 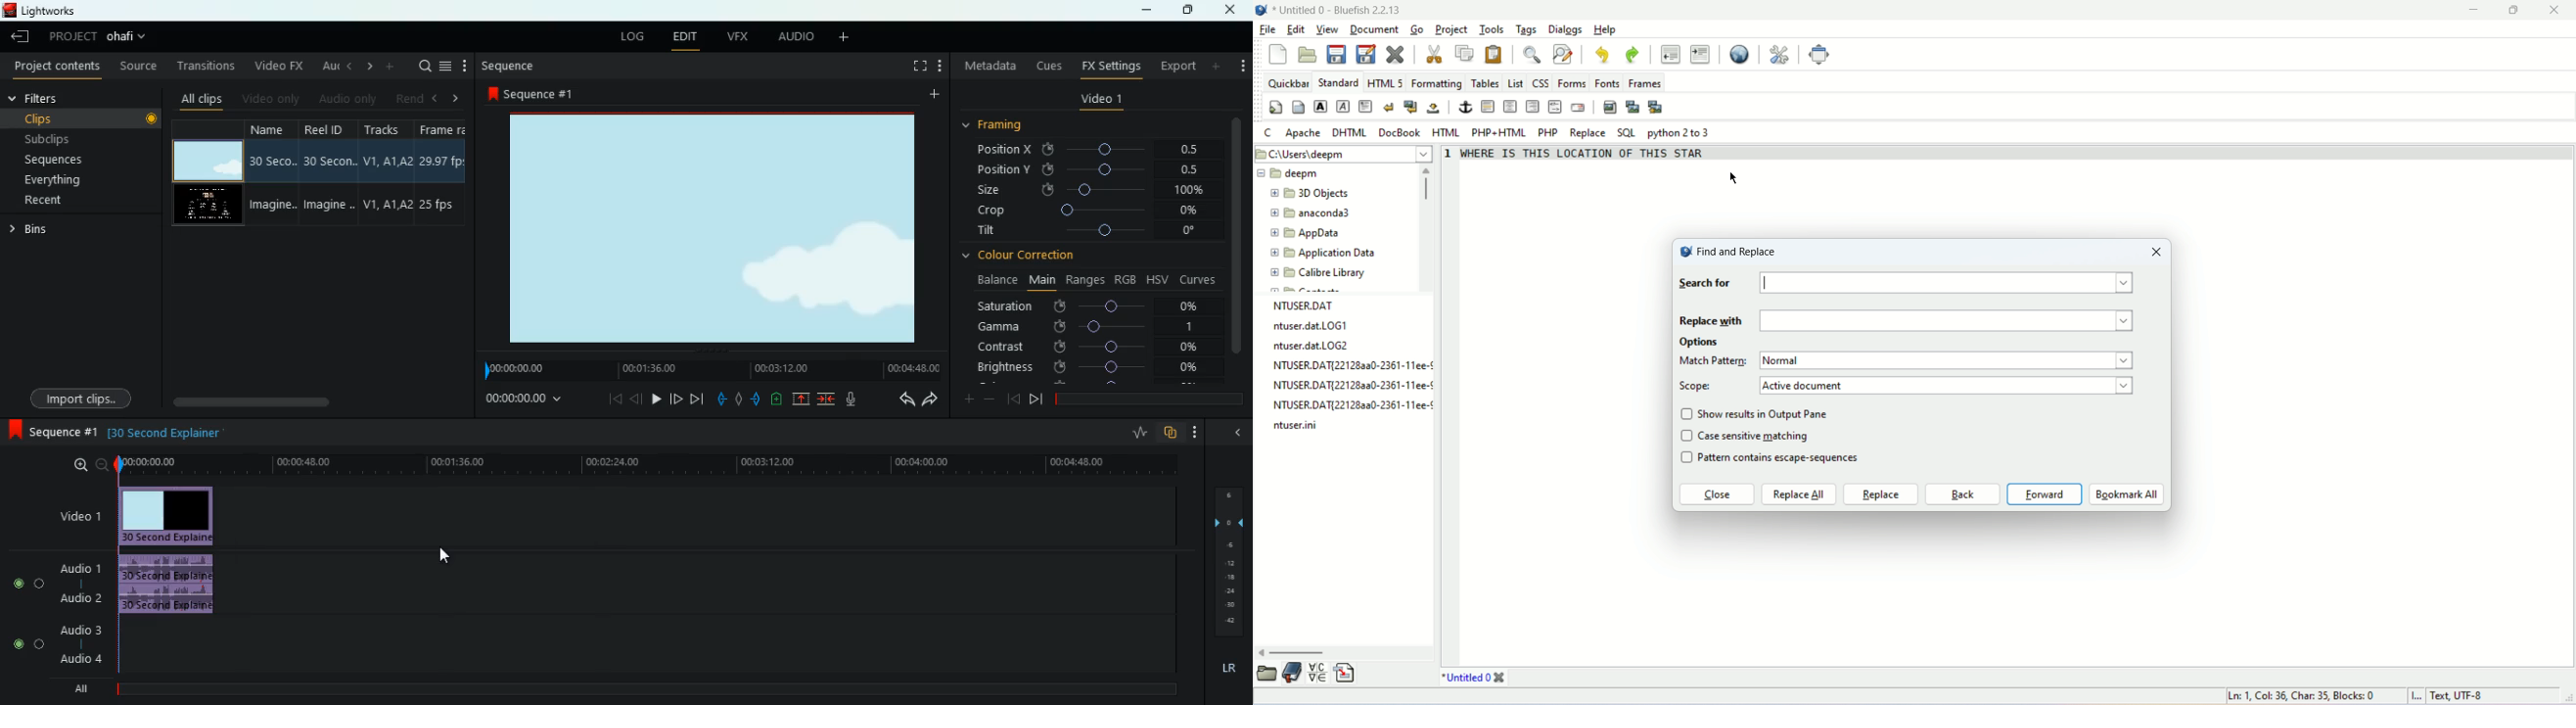 I want to click on dialogs, so click(x=1564, y=29).